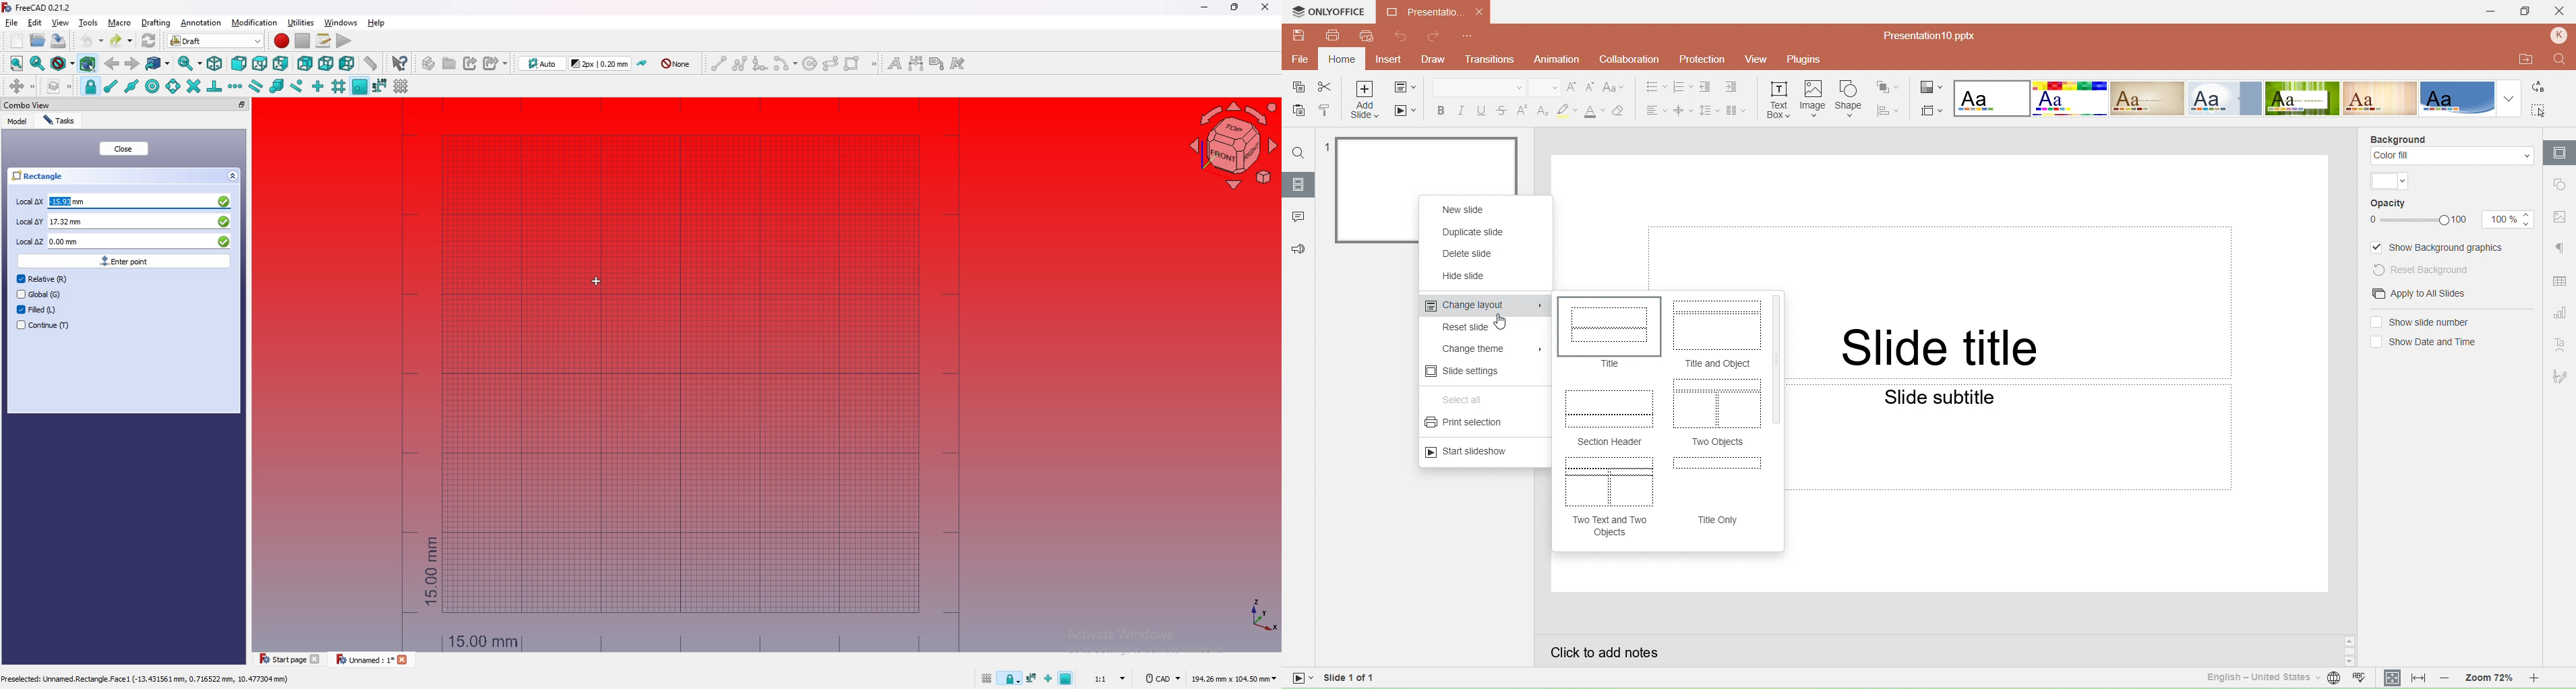 The height and width of the screenshot is (700, 2576). I want to click on 194.26 mm x 104.50 mm, so click(1234, 679).